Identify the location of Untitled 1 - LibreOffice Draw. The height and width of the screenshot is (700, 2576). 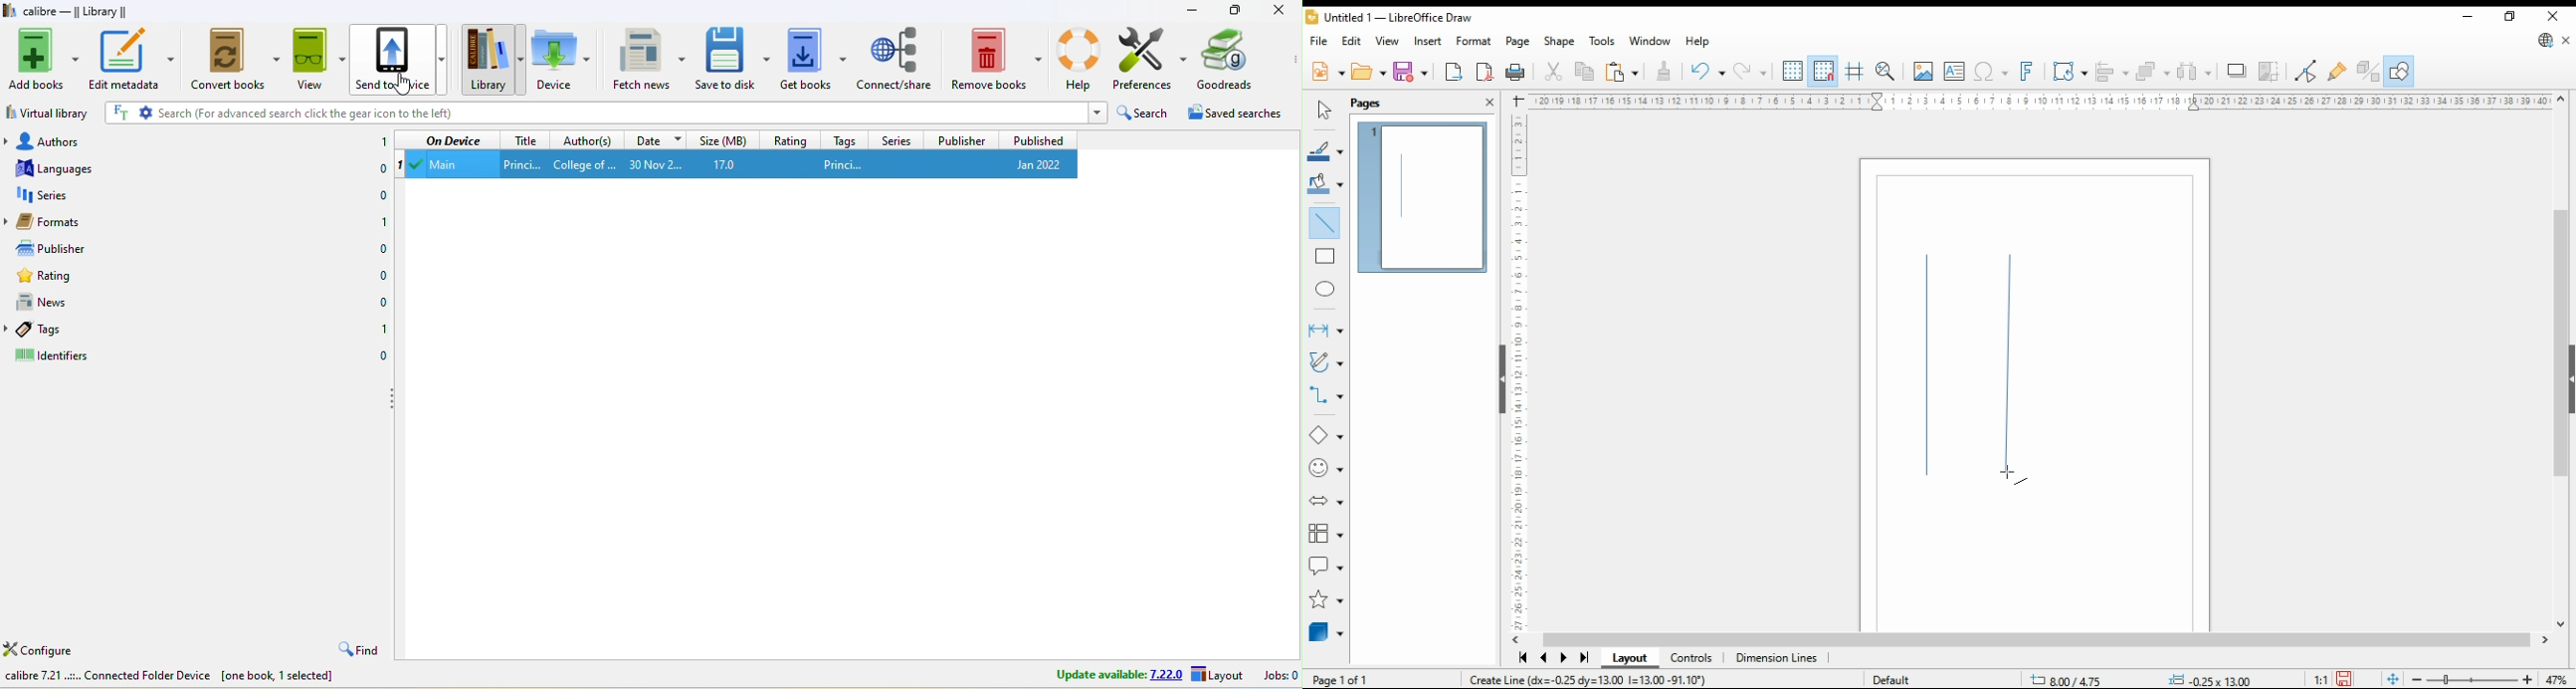
(1388, 19).